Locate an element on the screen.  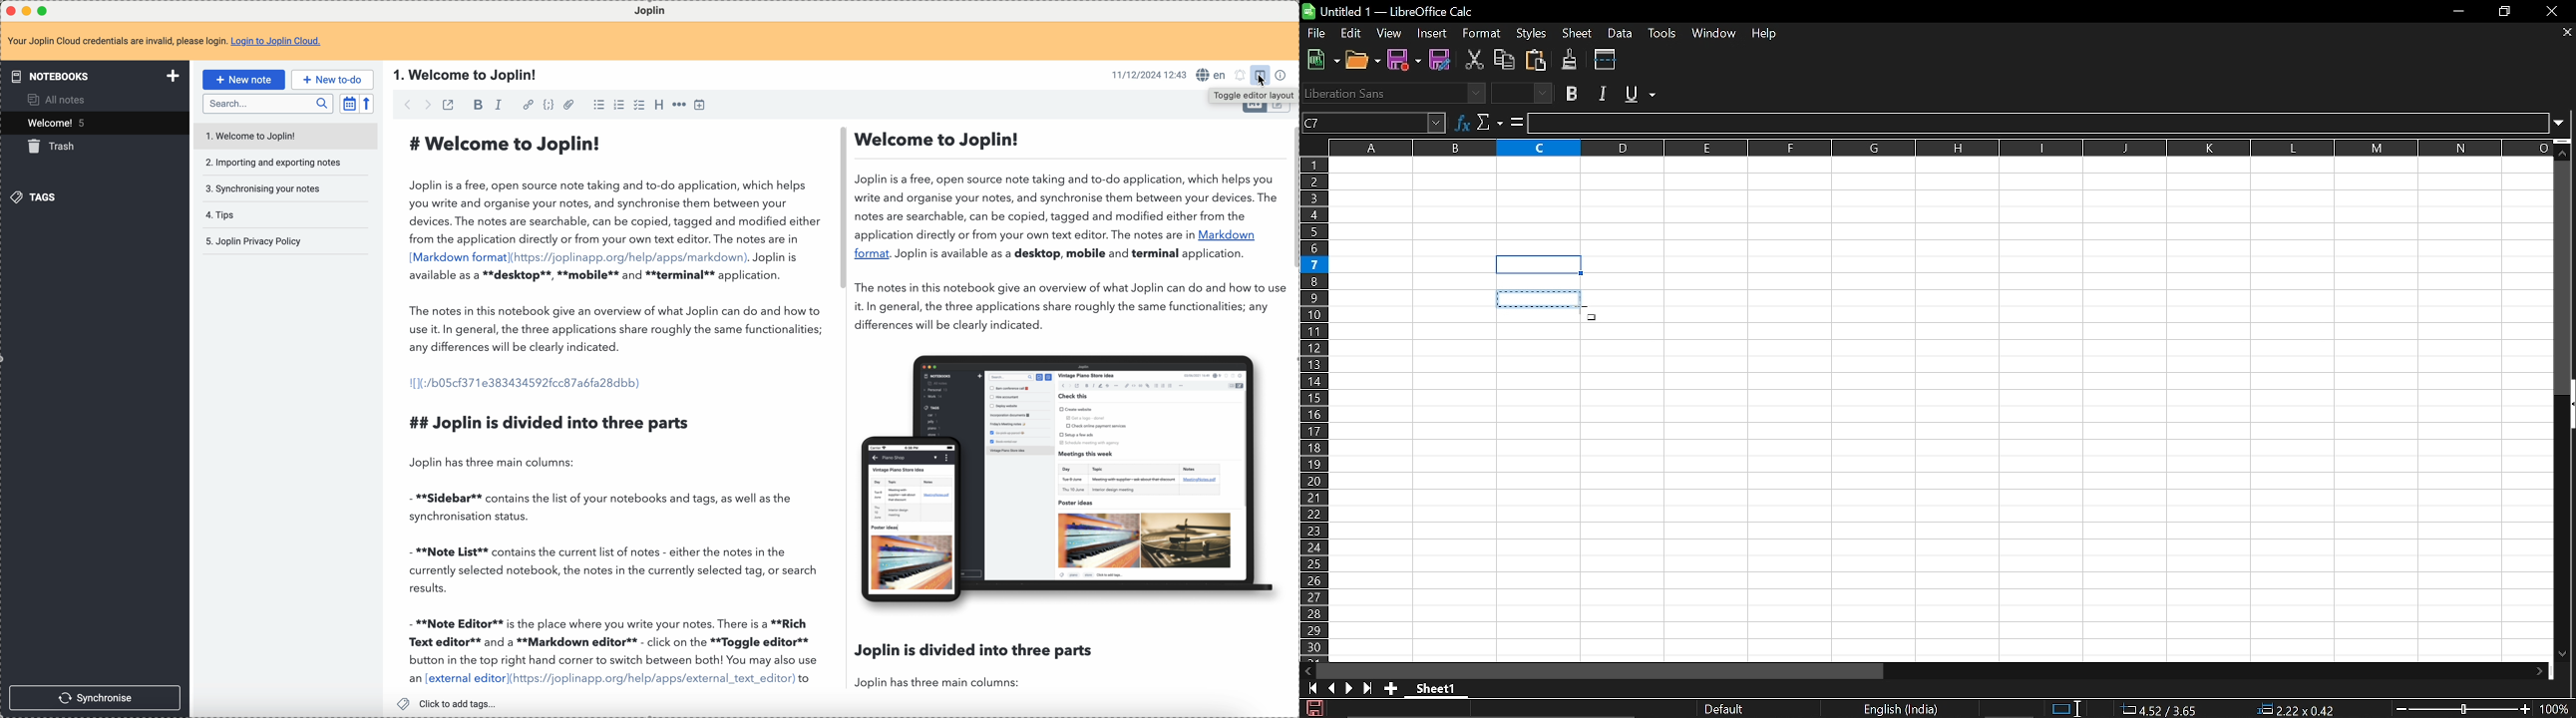
importing and exporting notes is located at coordinates (272, 162).